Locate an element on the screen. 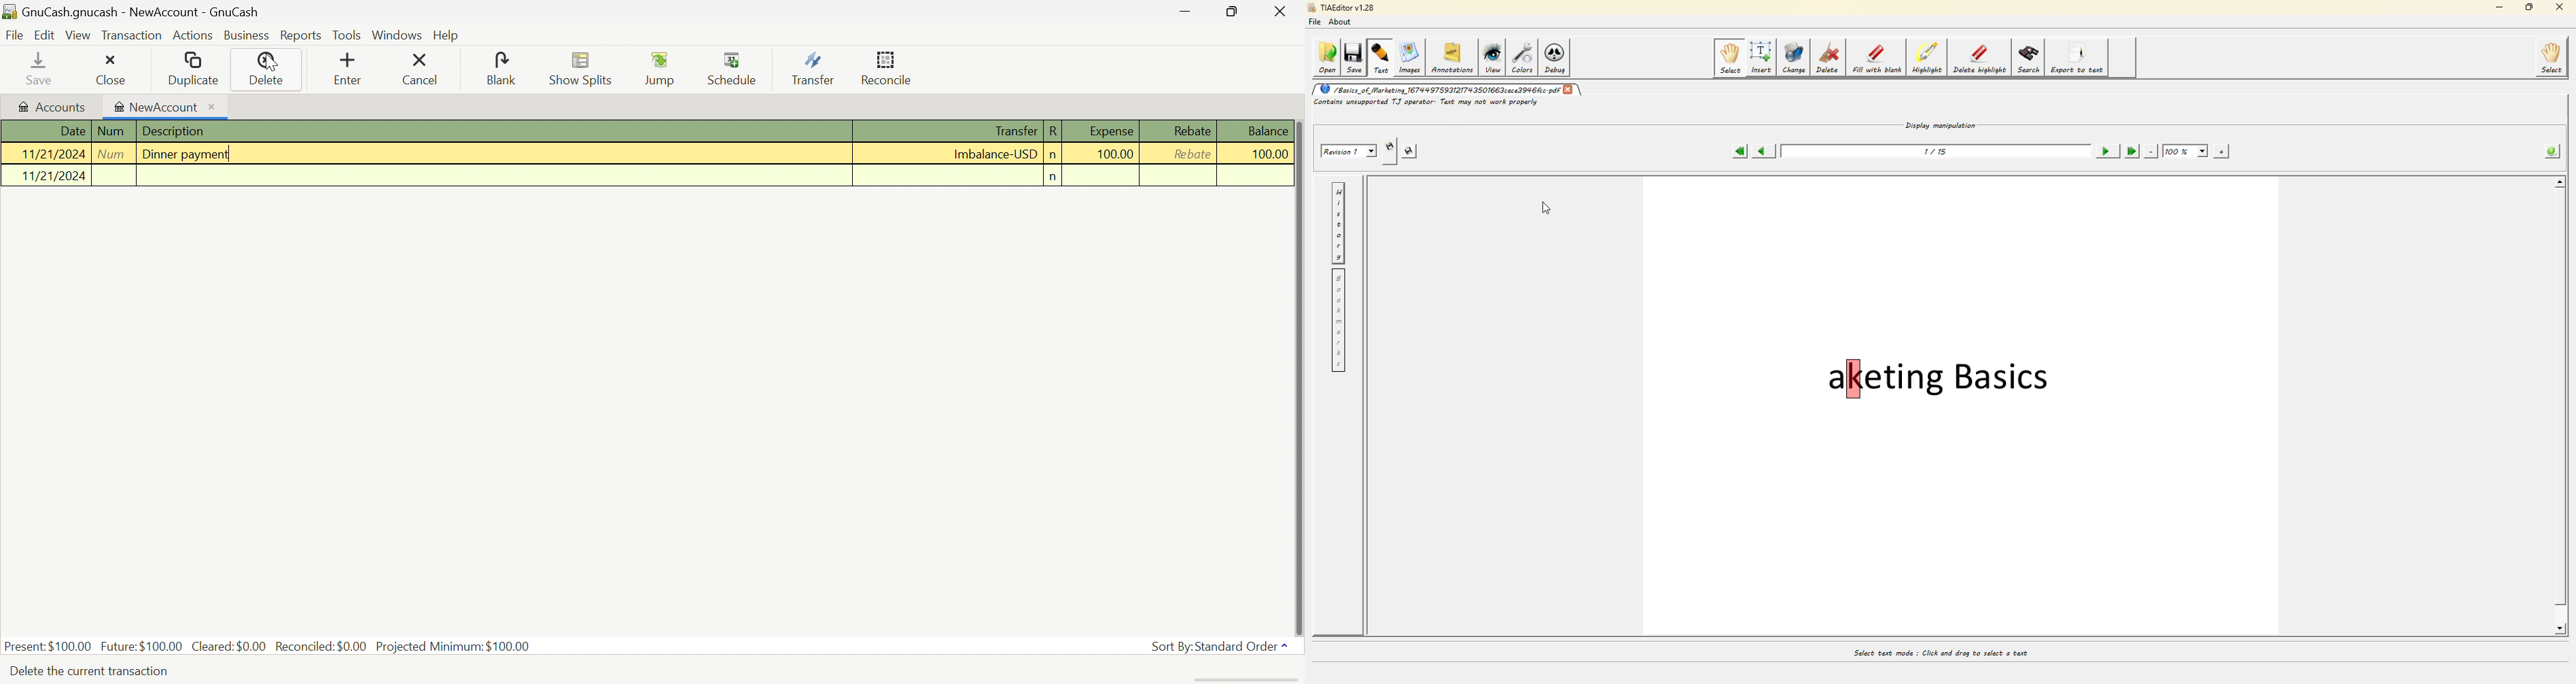 Image resolution: width=2576 pixels, height=700 pixels. R is located at coordinates (1055, 131).